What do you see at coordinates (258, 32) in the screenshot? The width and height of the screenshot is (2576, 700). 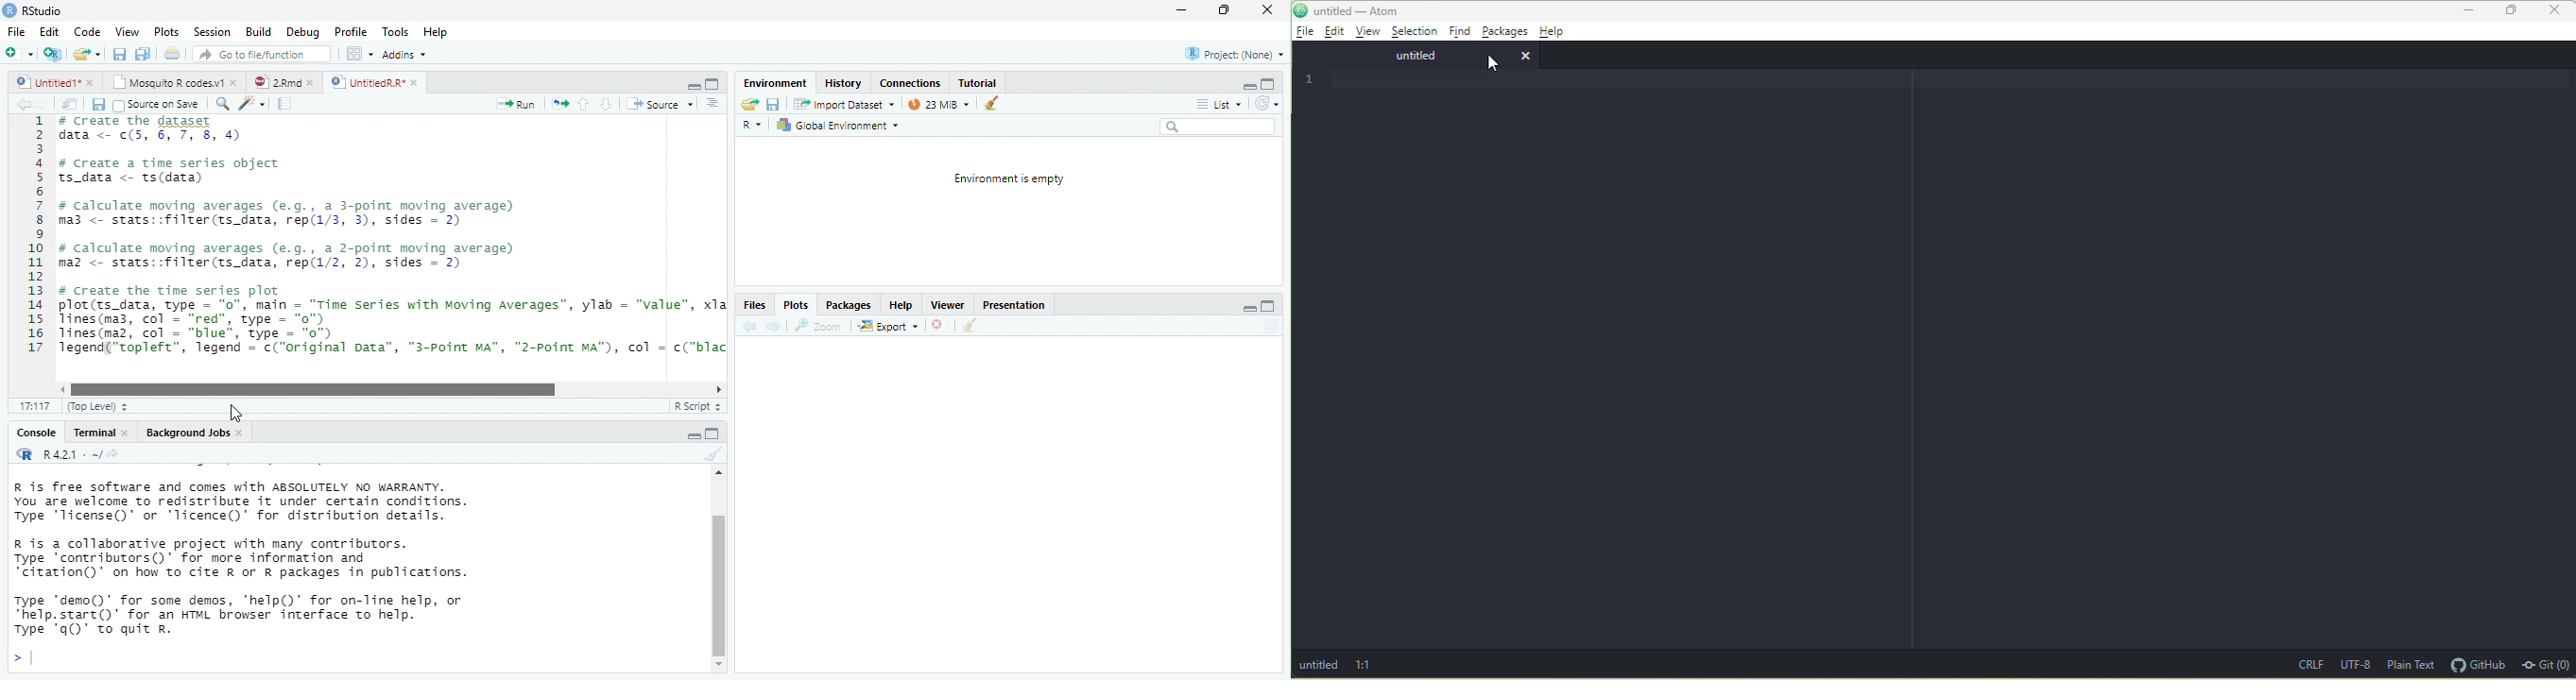 I see `Build` at bounding box center [258, 32].